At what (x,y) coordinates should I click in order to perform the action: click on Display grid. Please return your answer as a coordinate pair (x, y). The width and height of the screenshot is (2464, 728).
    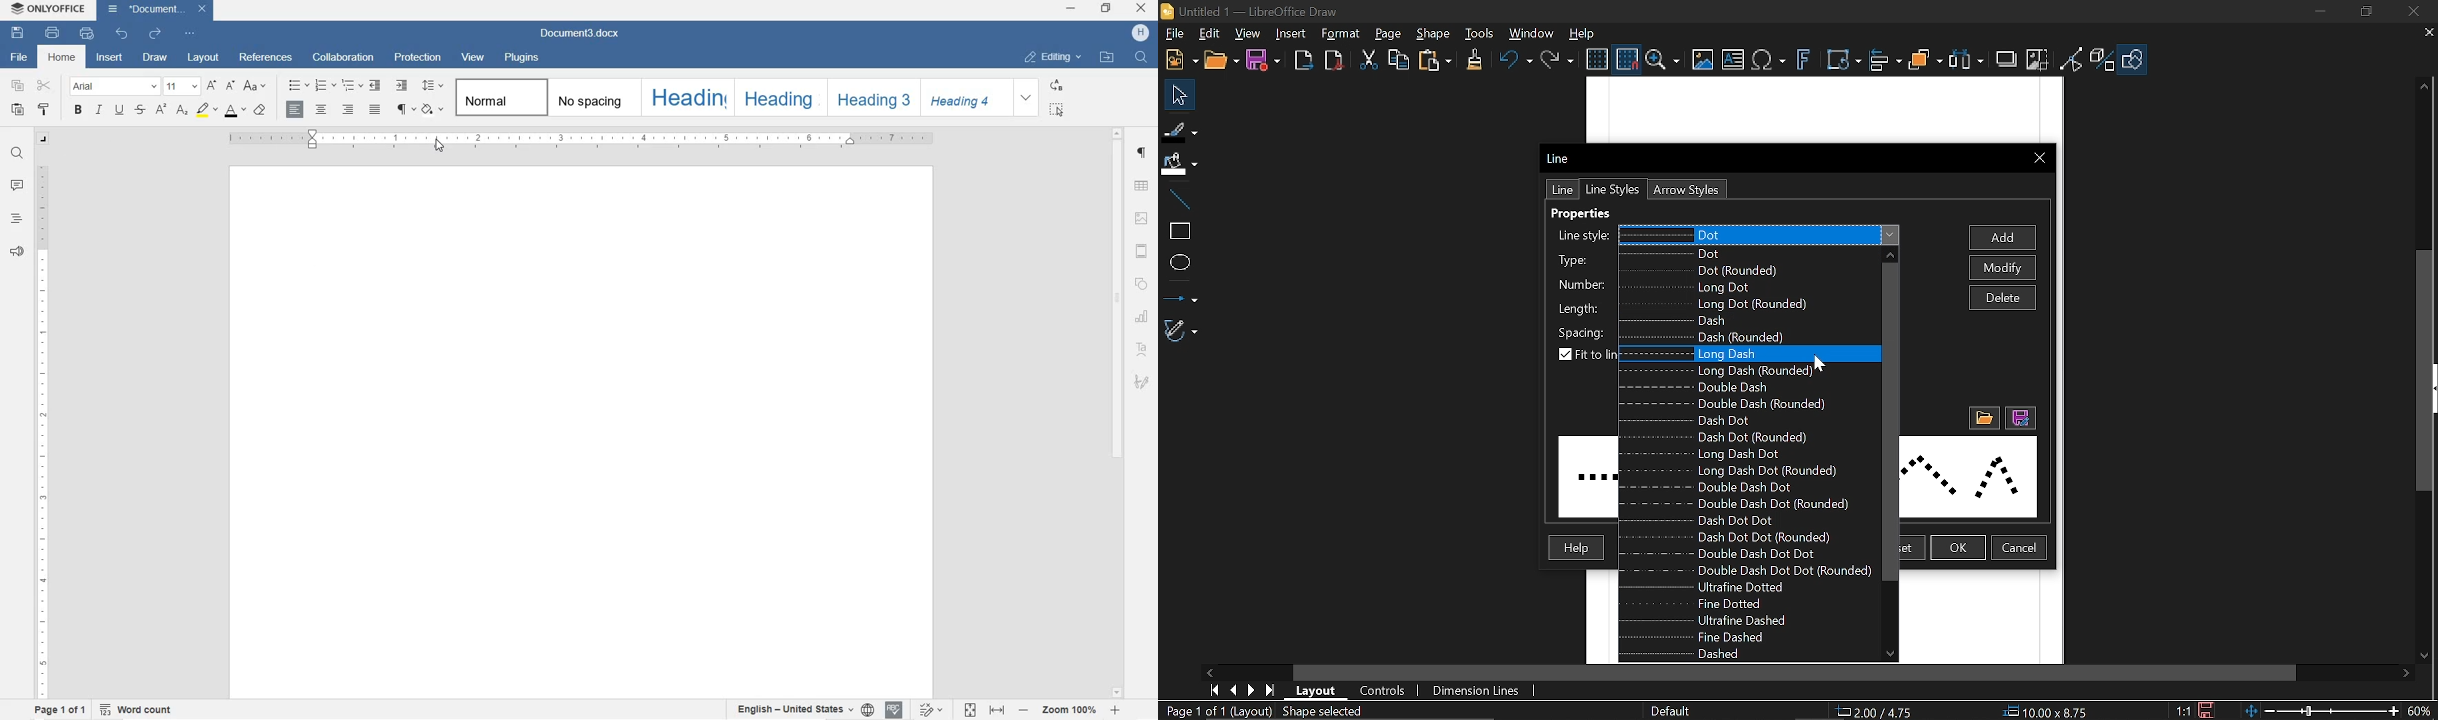
    Looking at the image, I should click on (1597, 60).